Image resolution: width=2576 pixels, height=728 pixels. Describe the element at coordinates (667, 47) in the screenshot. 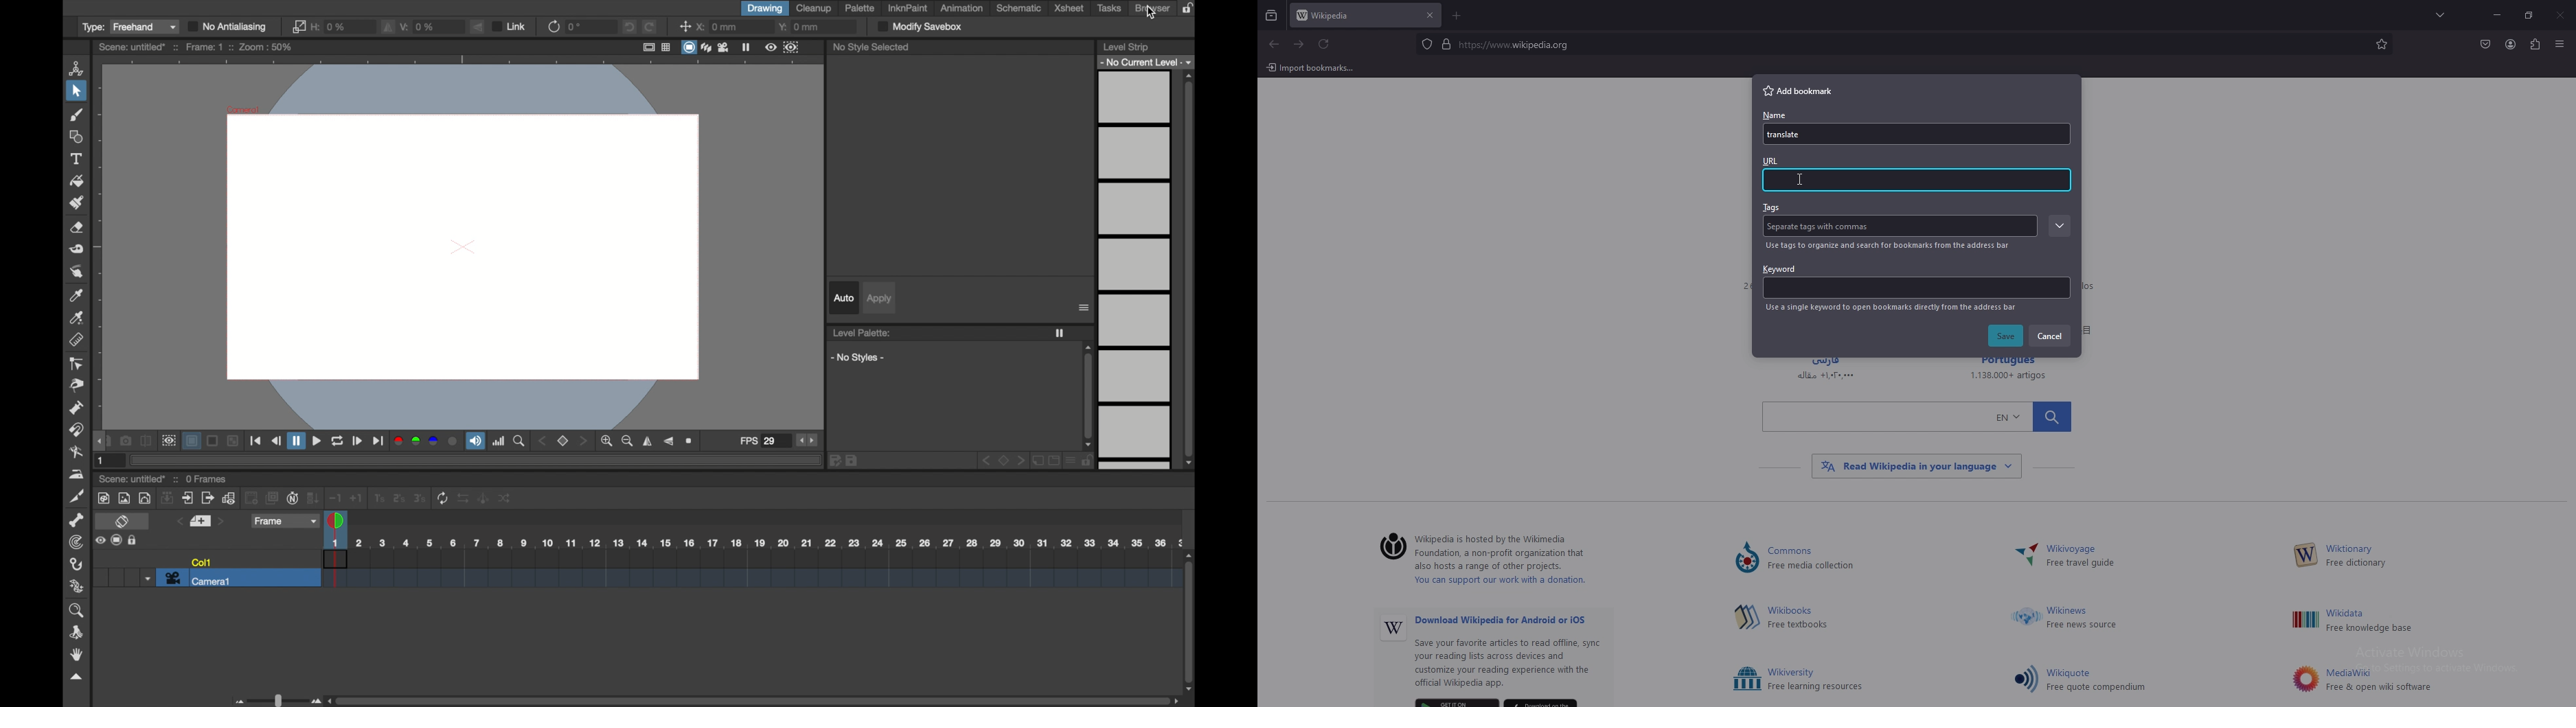

I see `table` at that location.